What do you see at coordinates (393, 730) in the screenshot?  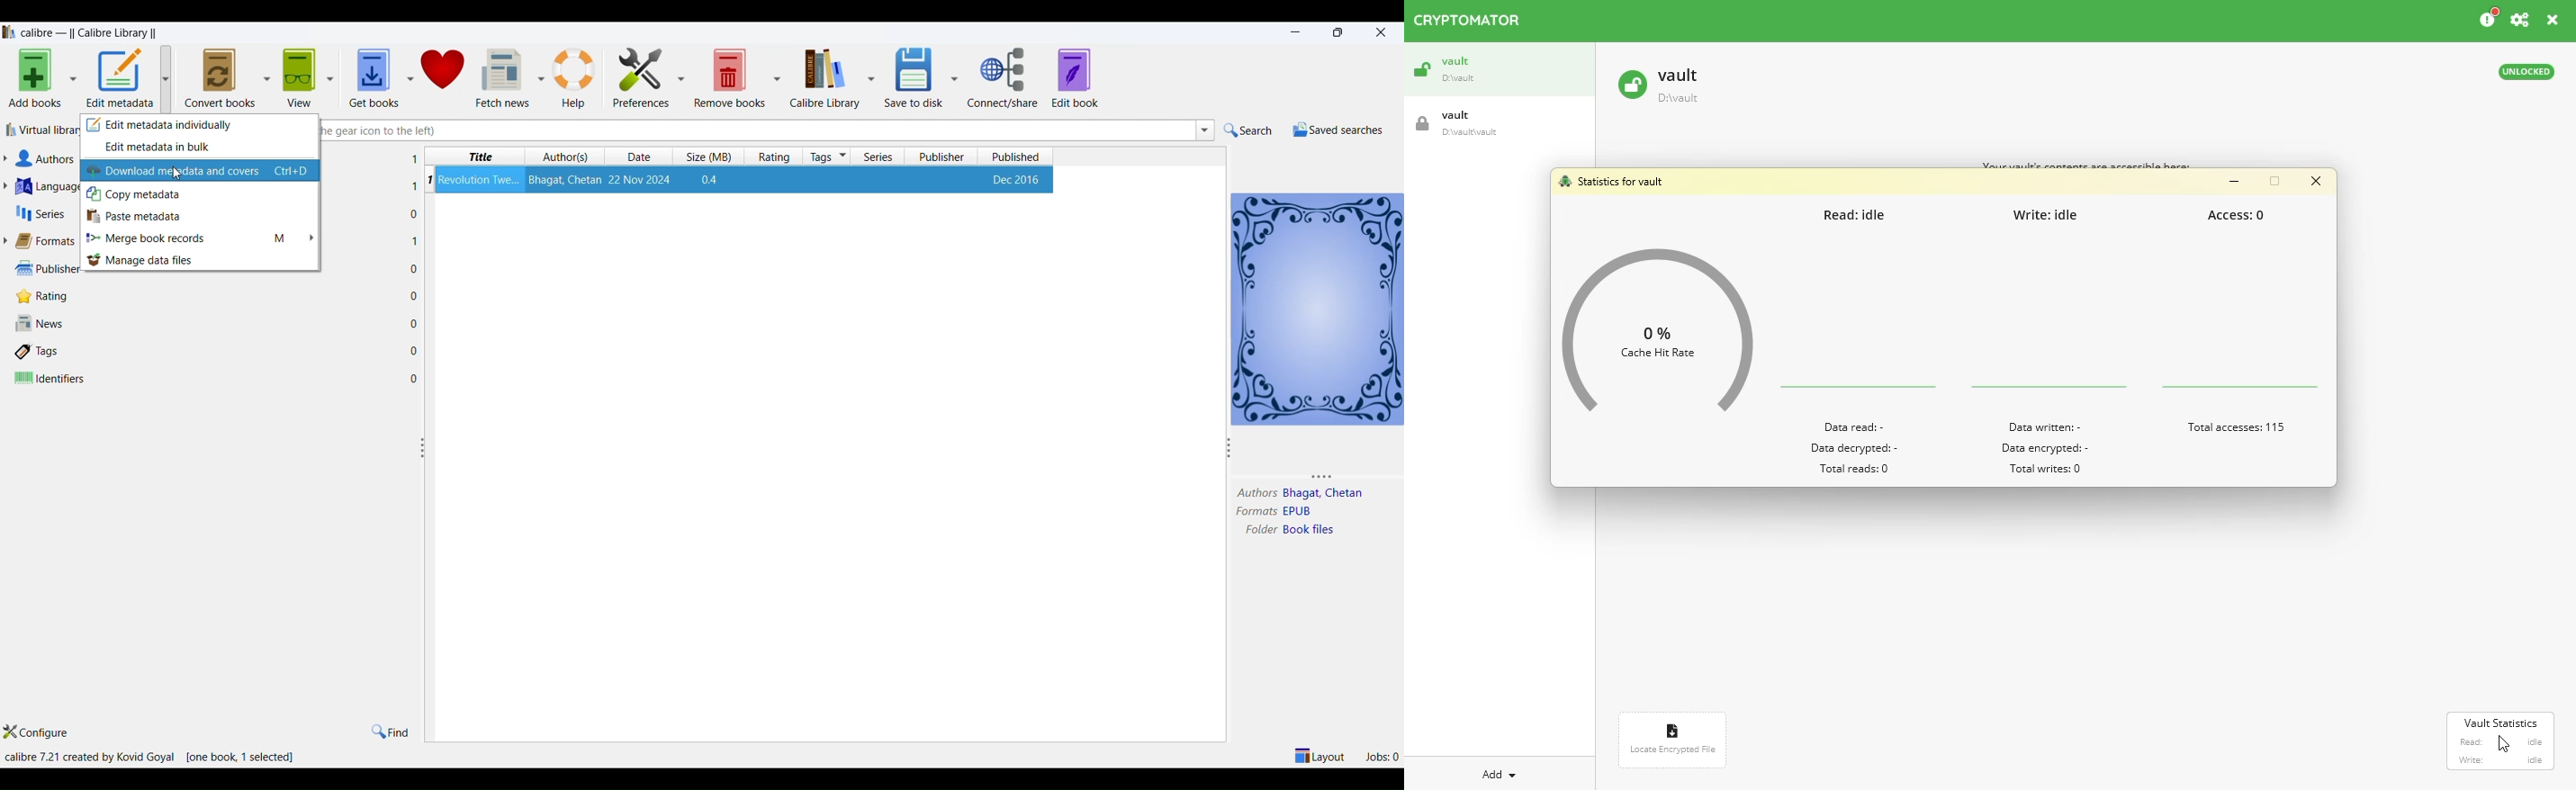 I see `find` at bounding box center [393, 730].